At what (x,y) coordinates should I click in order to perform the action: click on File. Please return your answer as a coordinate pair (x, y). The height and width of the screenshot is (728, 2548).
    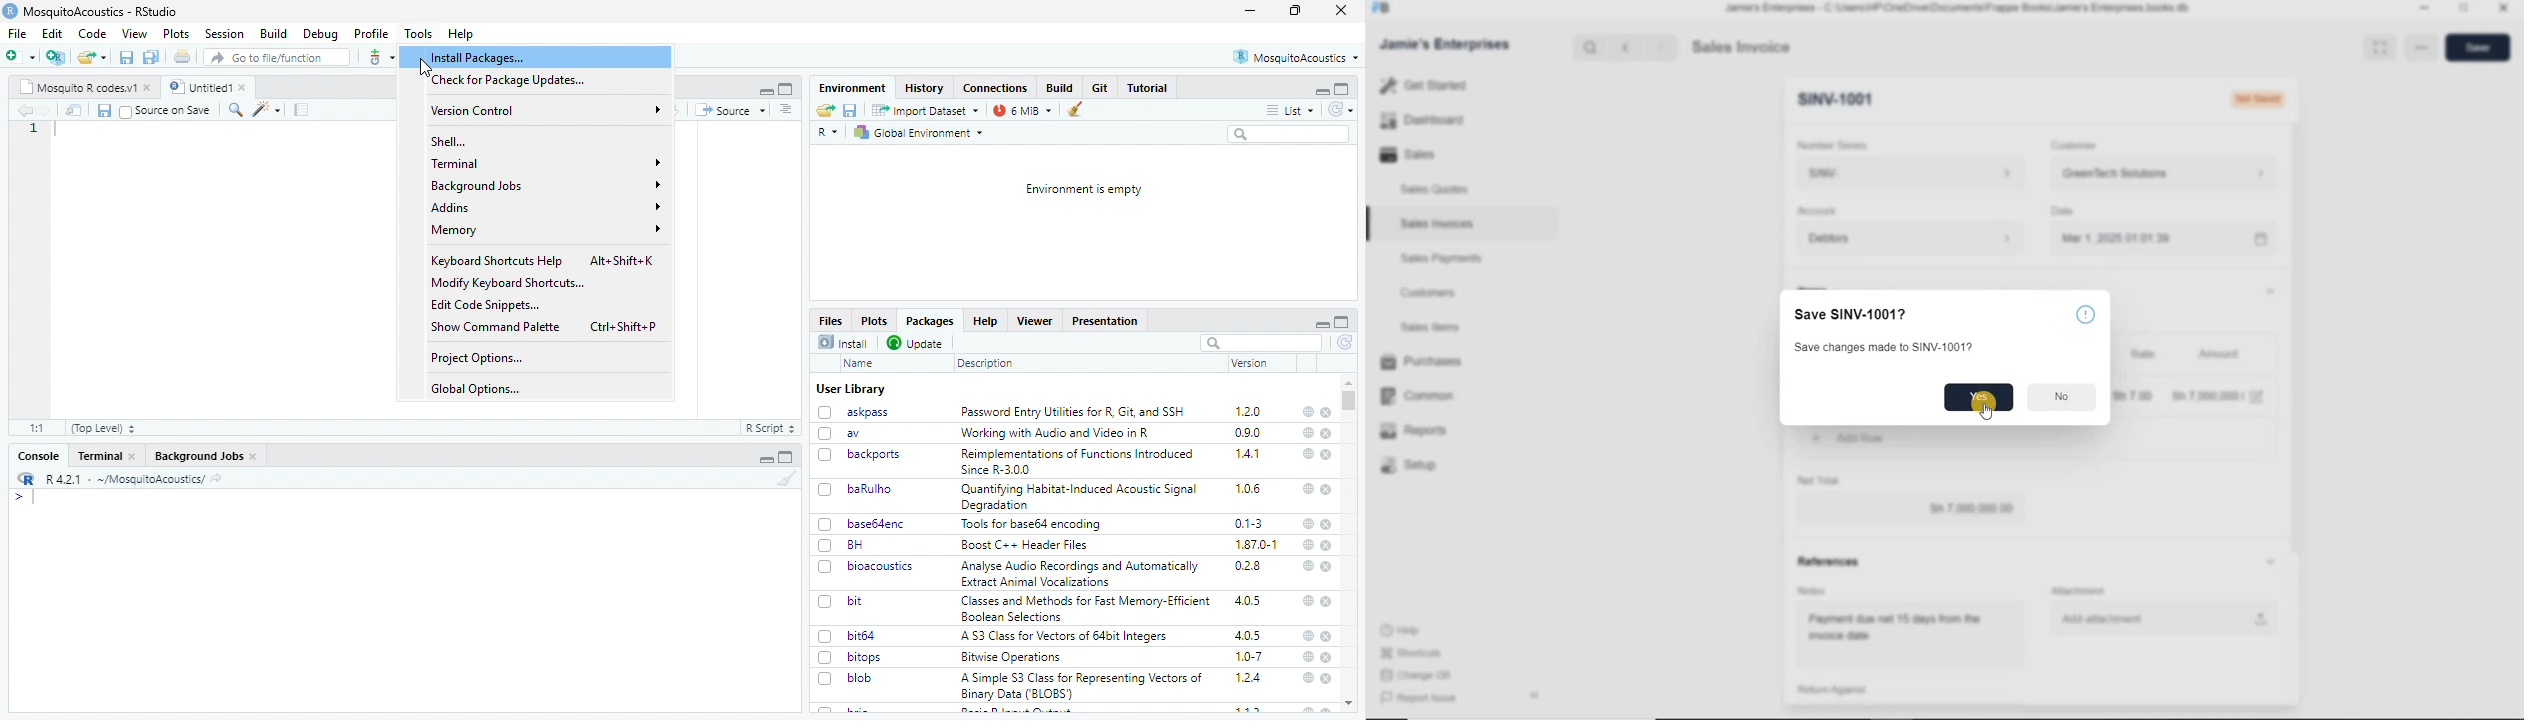
    Looking at the image, I should click on (19, 34).